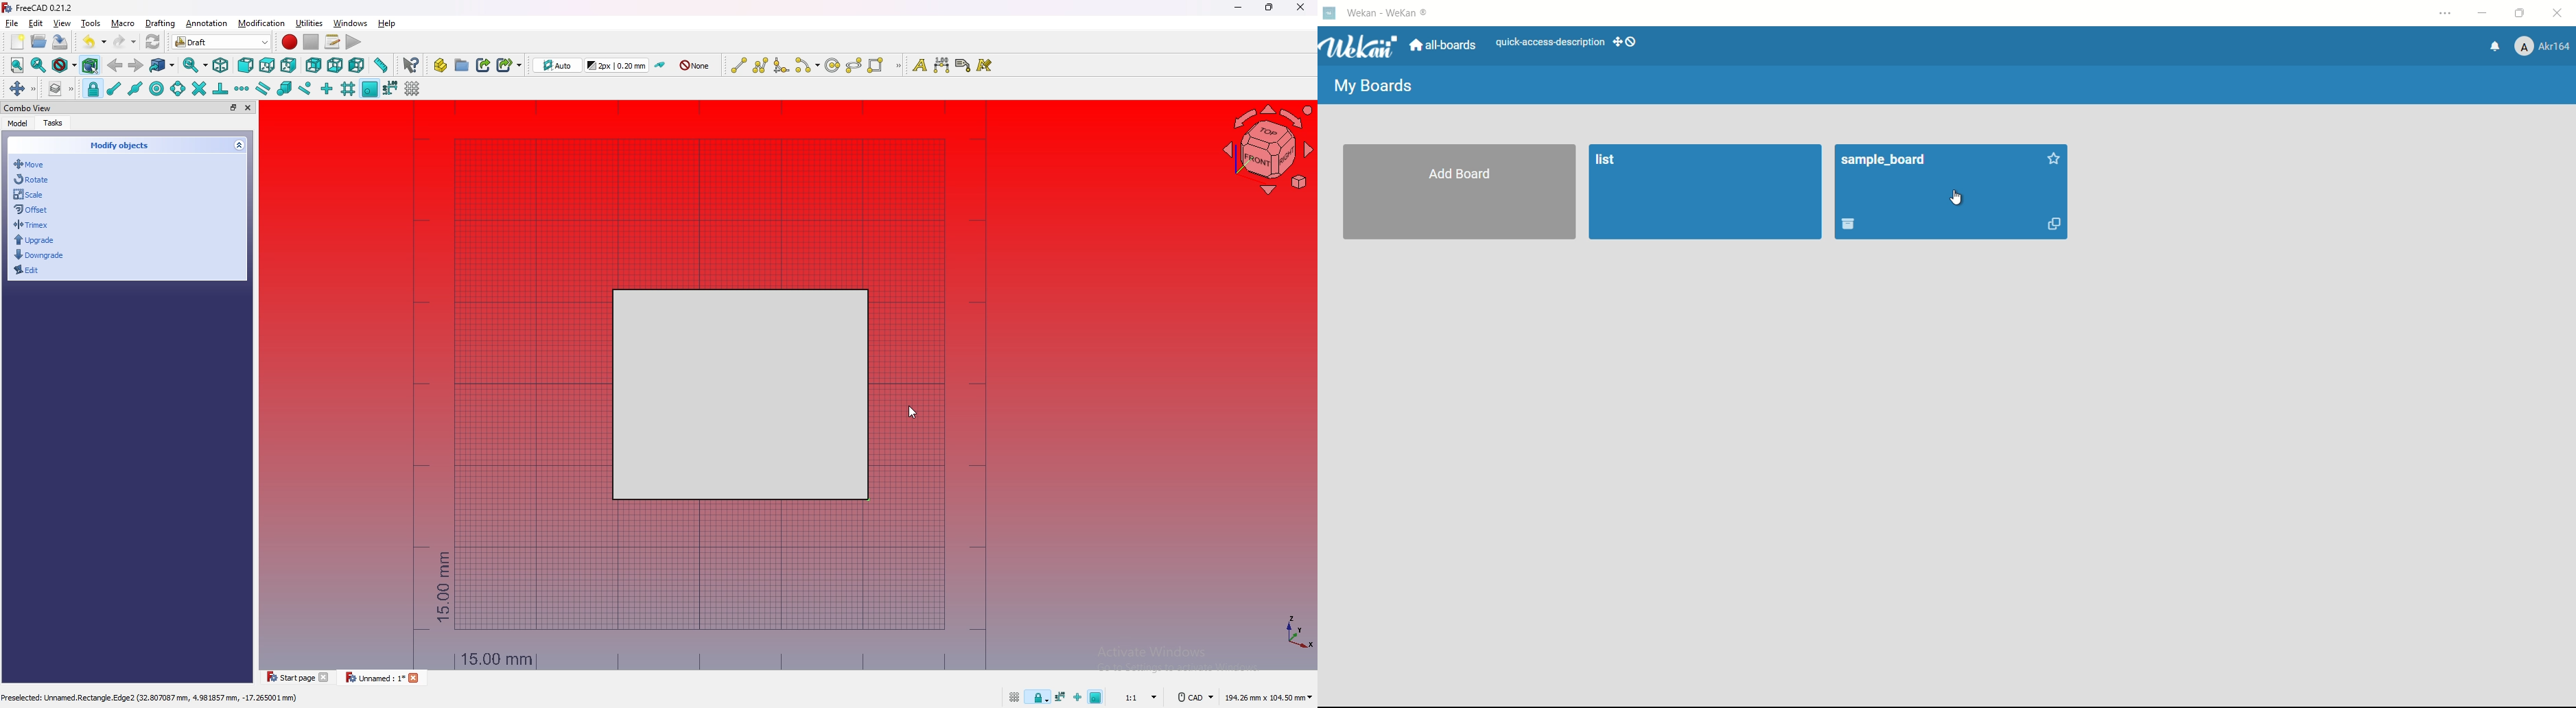 The width and height of the screenshot is (2576, 728). I want to click on snap working plane, so click(1097, 696).